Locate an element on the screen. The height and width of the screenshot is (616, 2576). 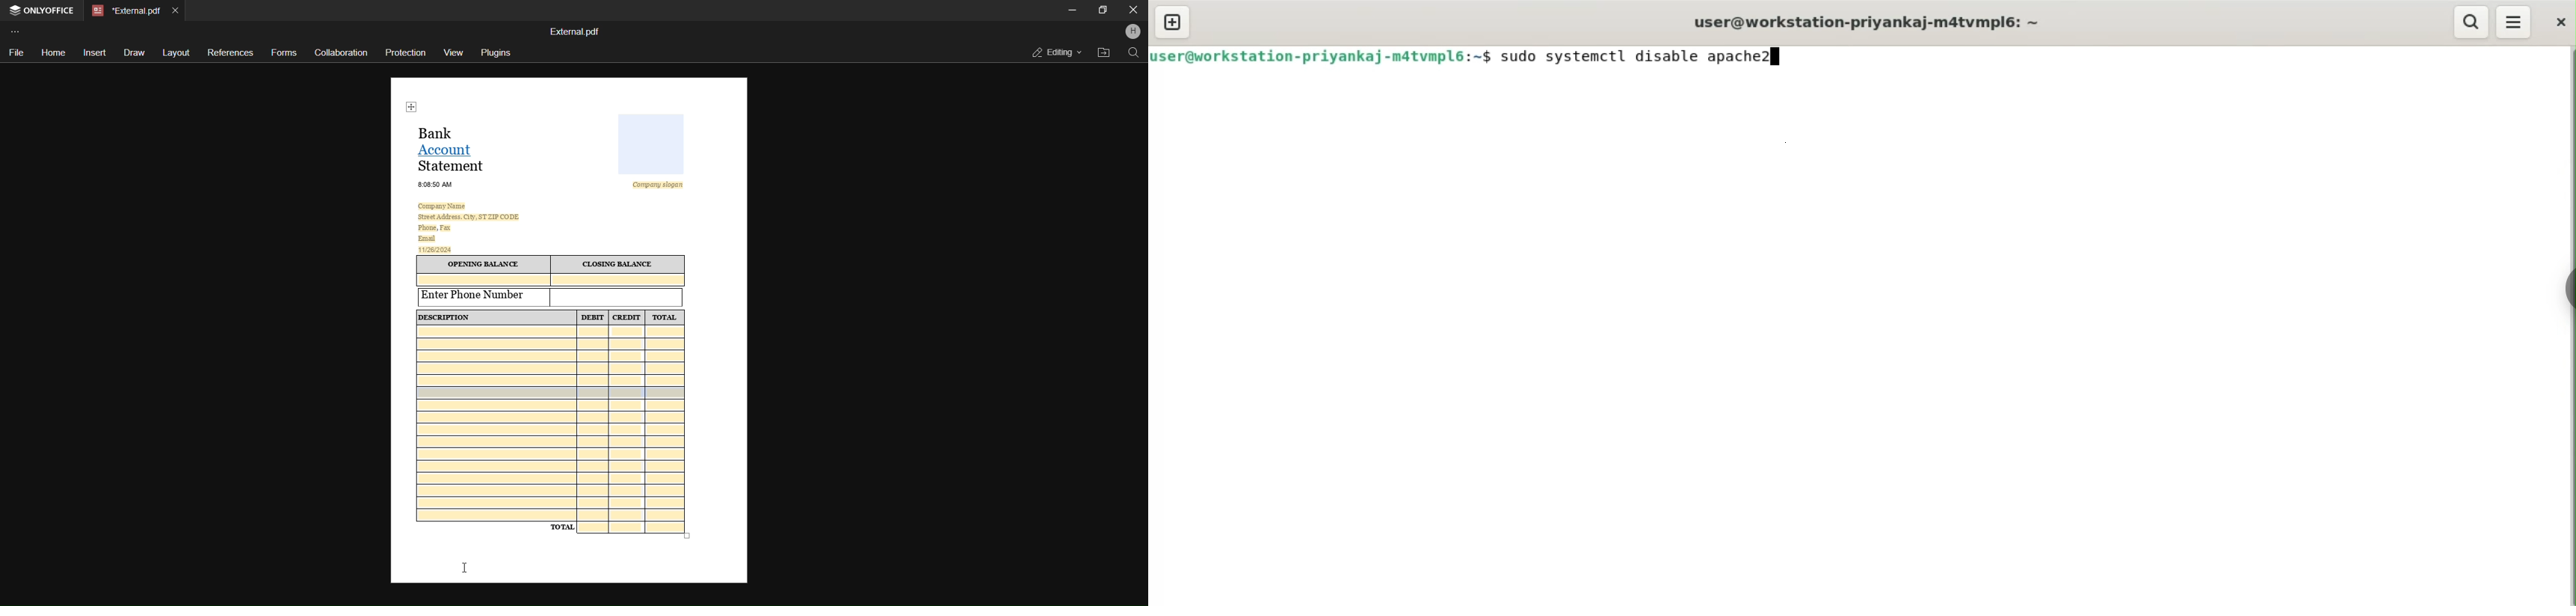
view is located at coordinates (456, 52).